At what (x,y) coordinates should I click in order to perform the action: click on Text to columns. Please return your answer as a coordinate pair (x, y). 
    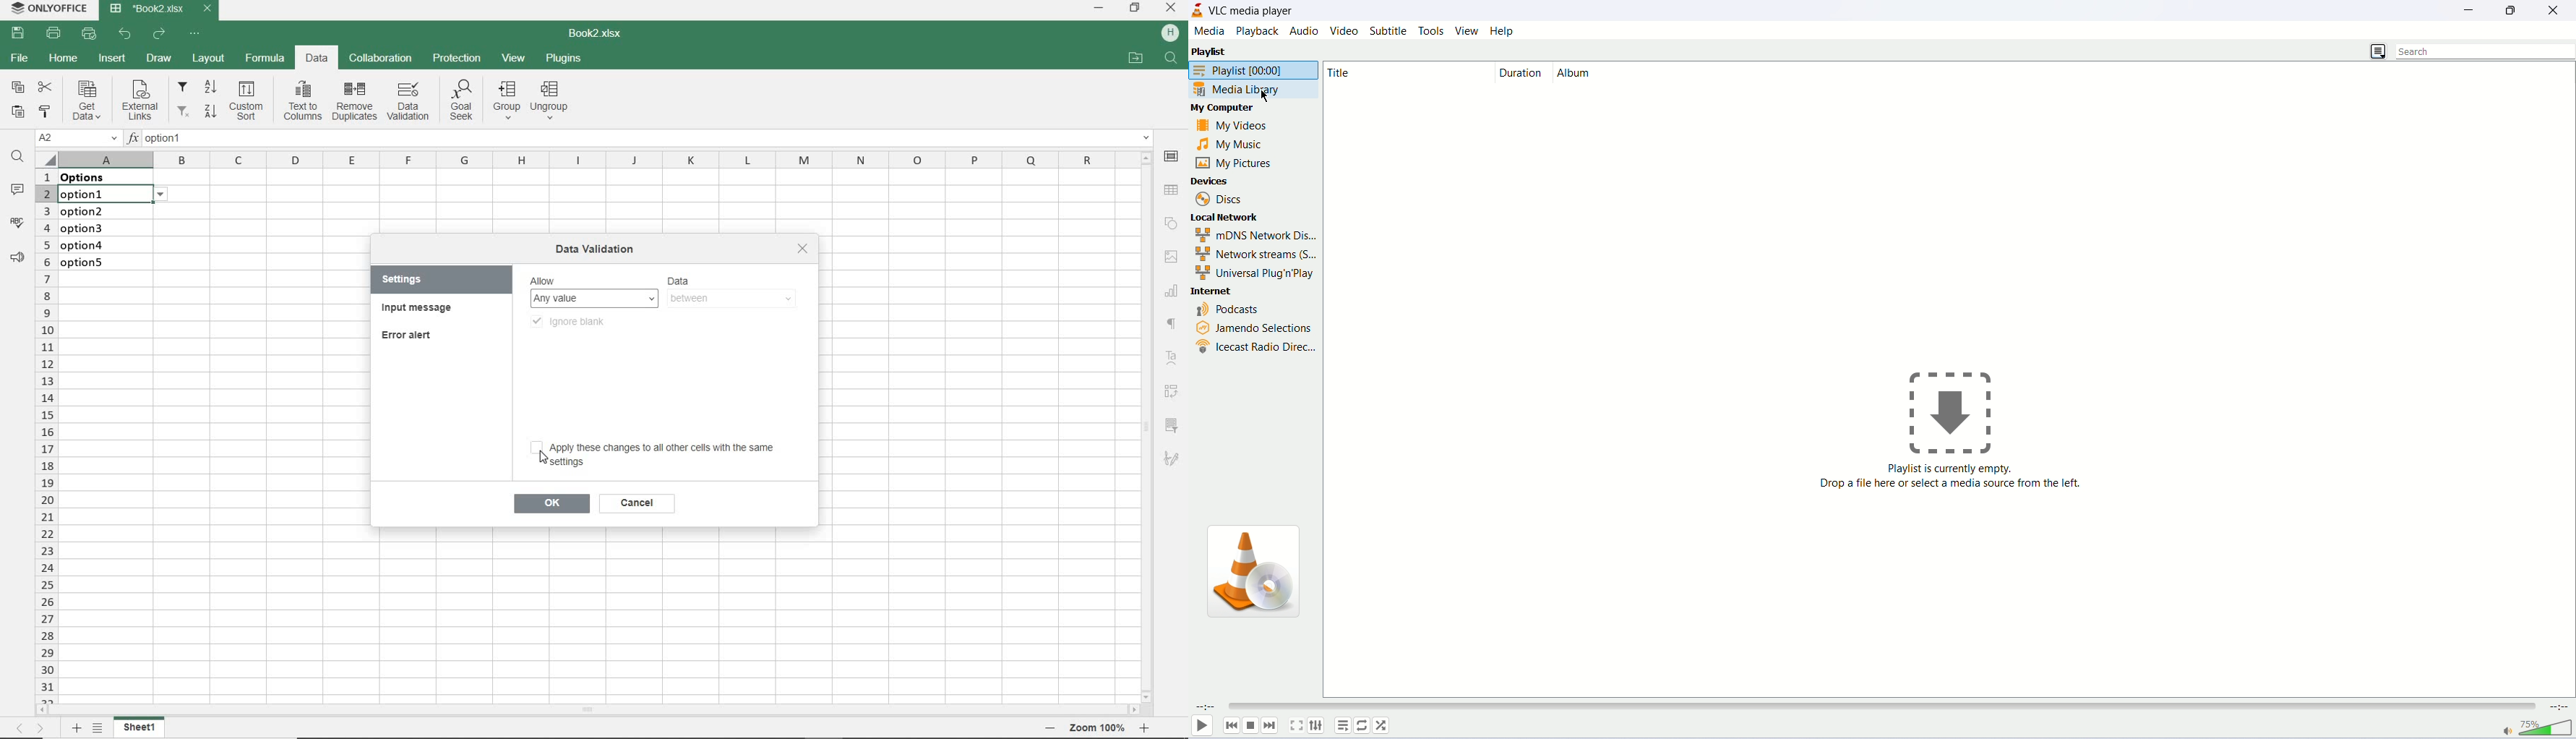
    Looking at the image, I should click on (303, 99).